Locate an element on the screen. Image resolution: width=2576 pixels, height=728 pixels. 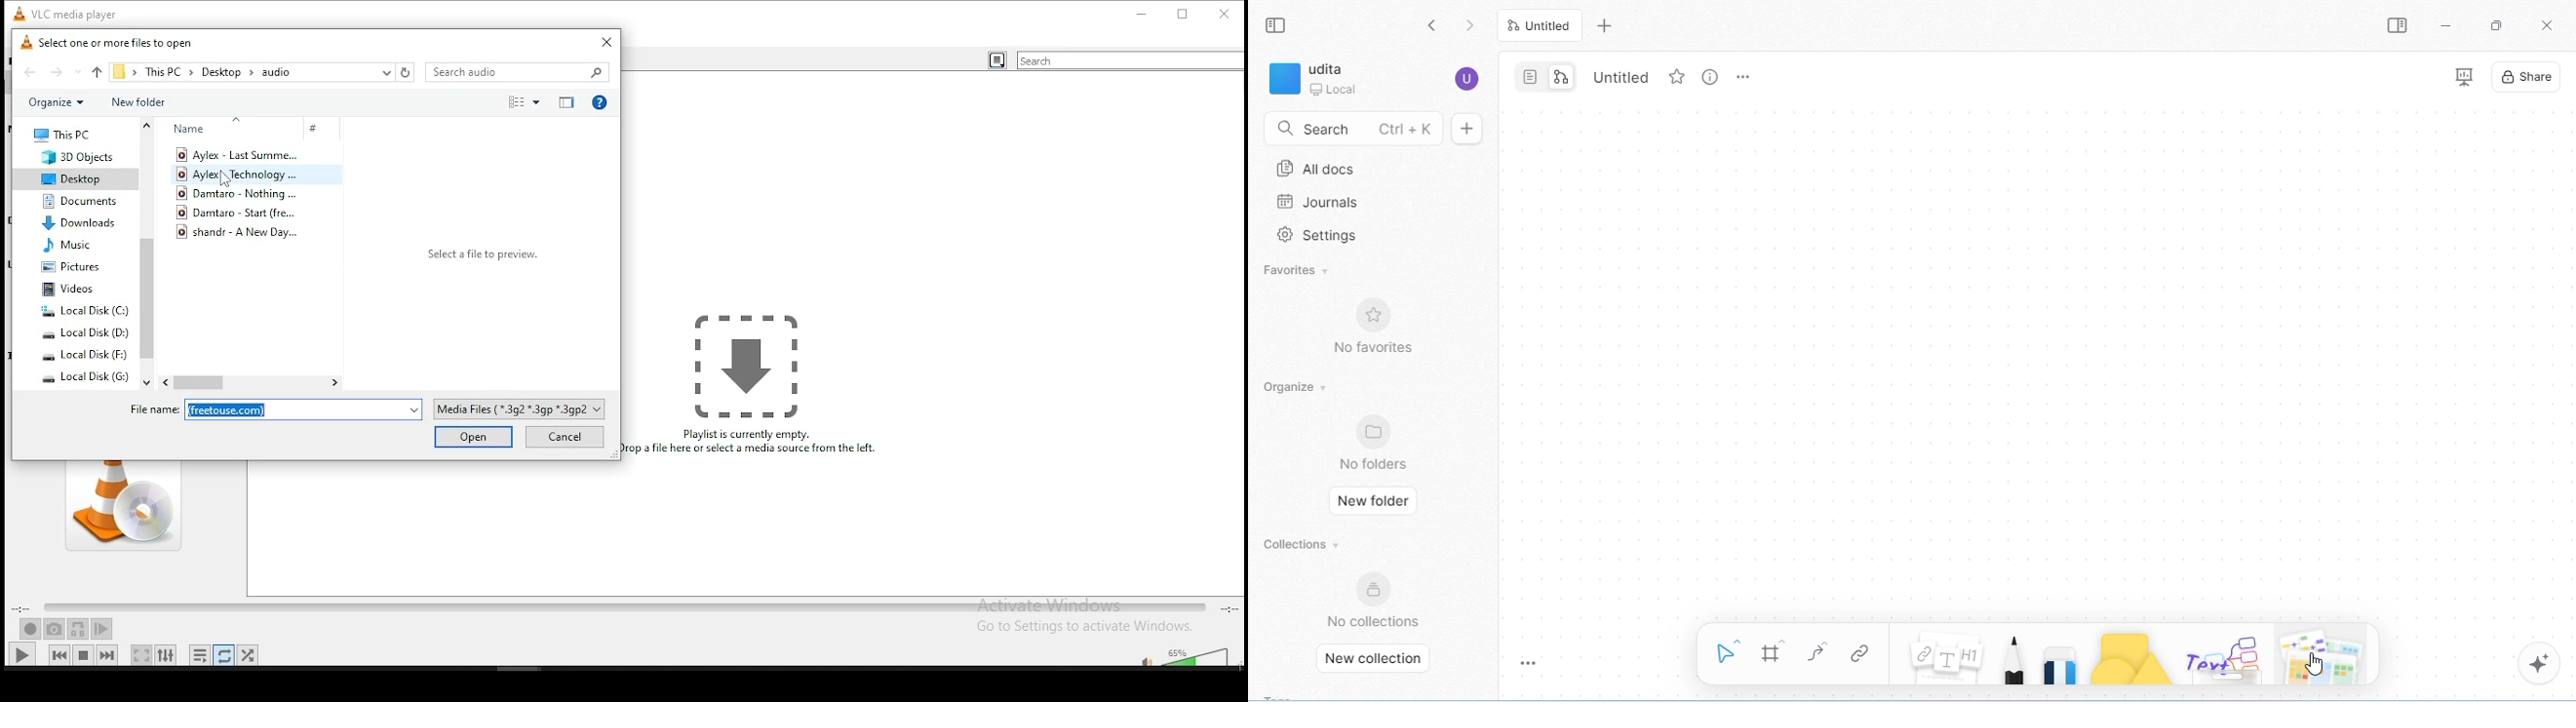
others is located at coordinates (2227, 658).